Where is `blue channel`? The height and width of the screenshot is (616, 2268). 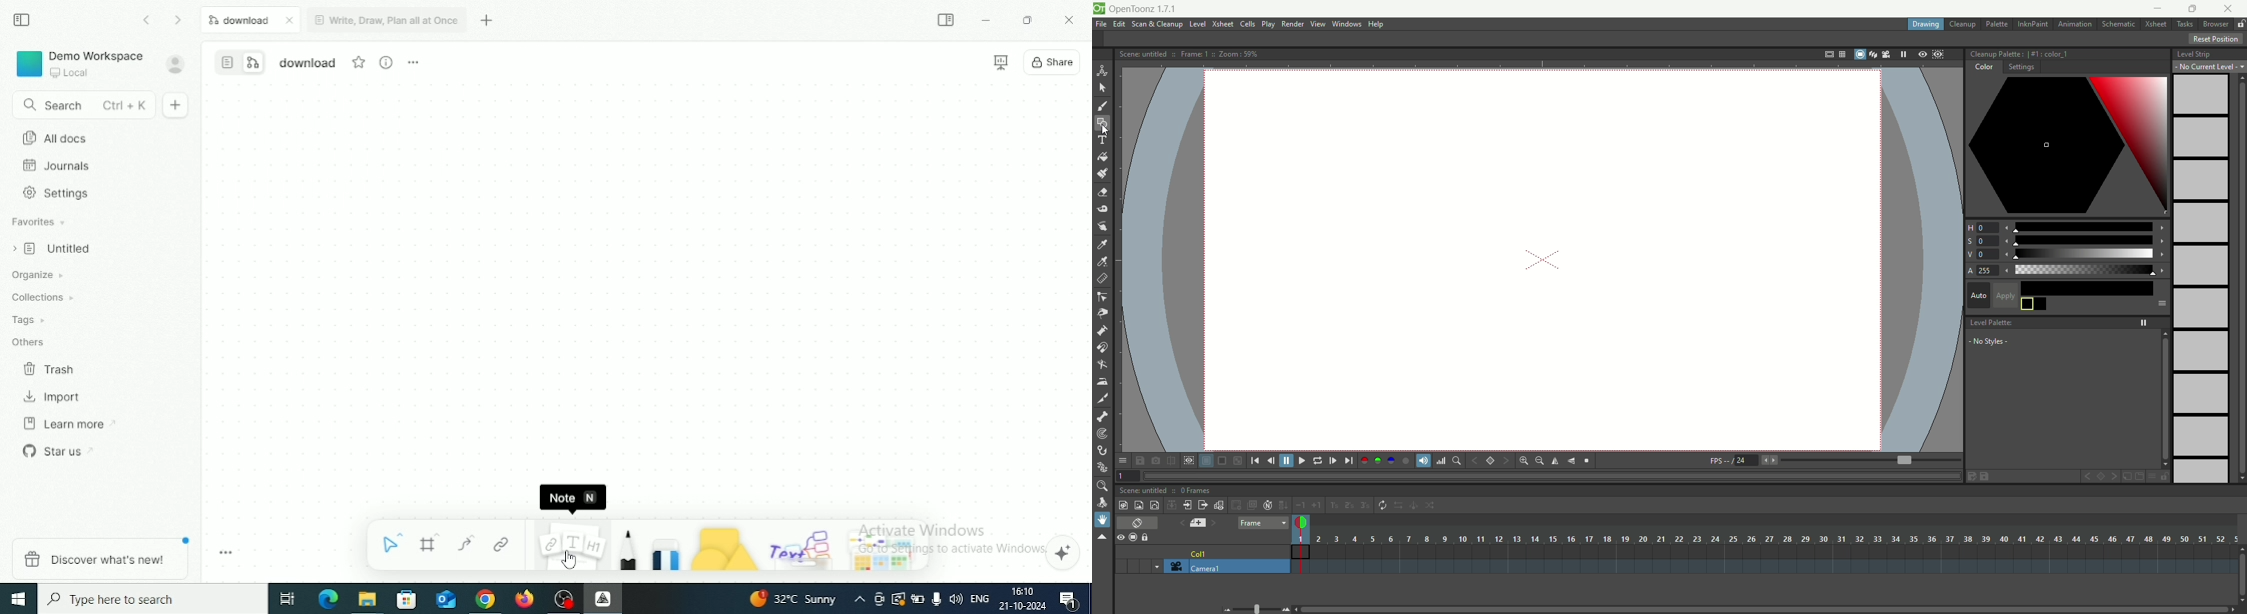 blue channel is located at coordinates (1389, 460).